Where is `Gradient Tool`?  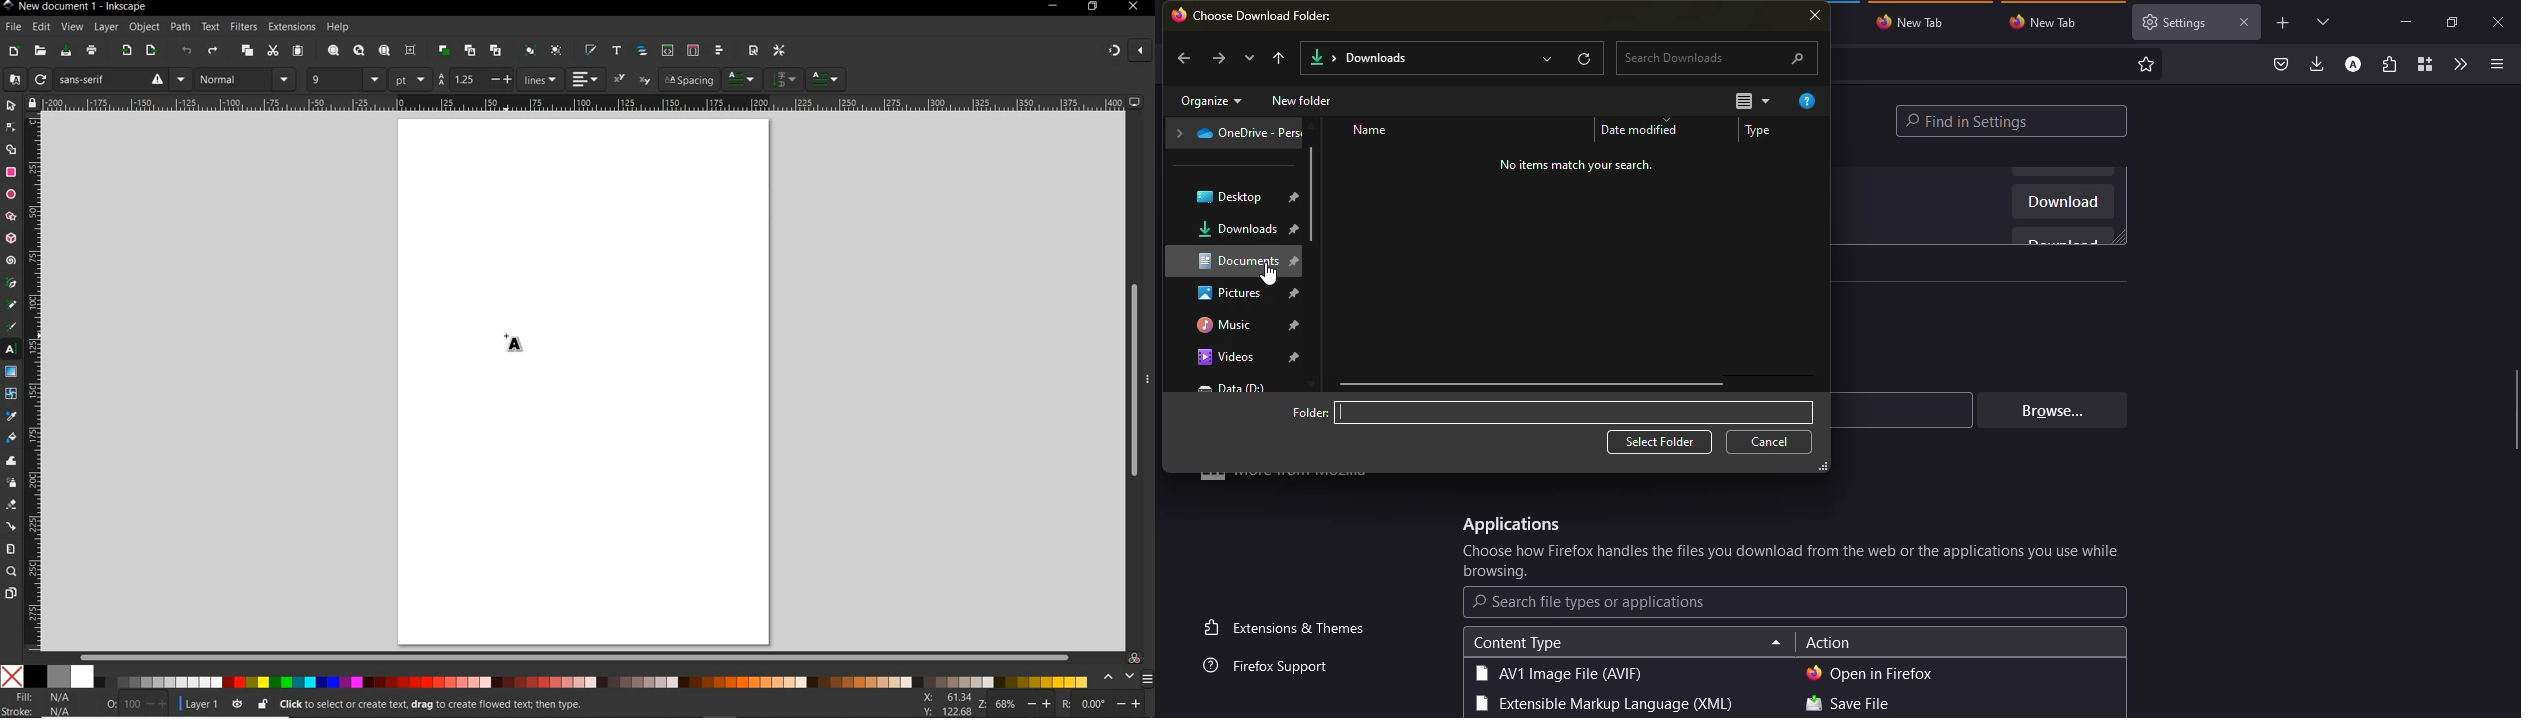 Gradient Tool is located at coordinates (11, 372).